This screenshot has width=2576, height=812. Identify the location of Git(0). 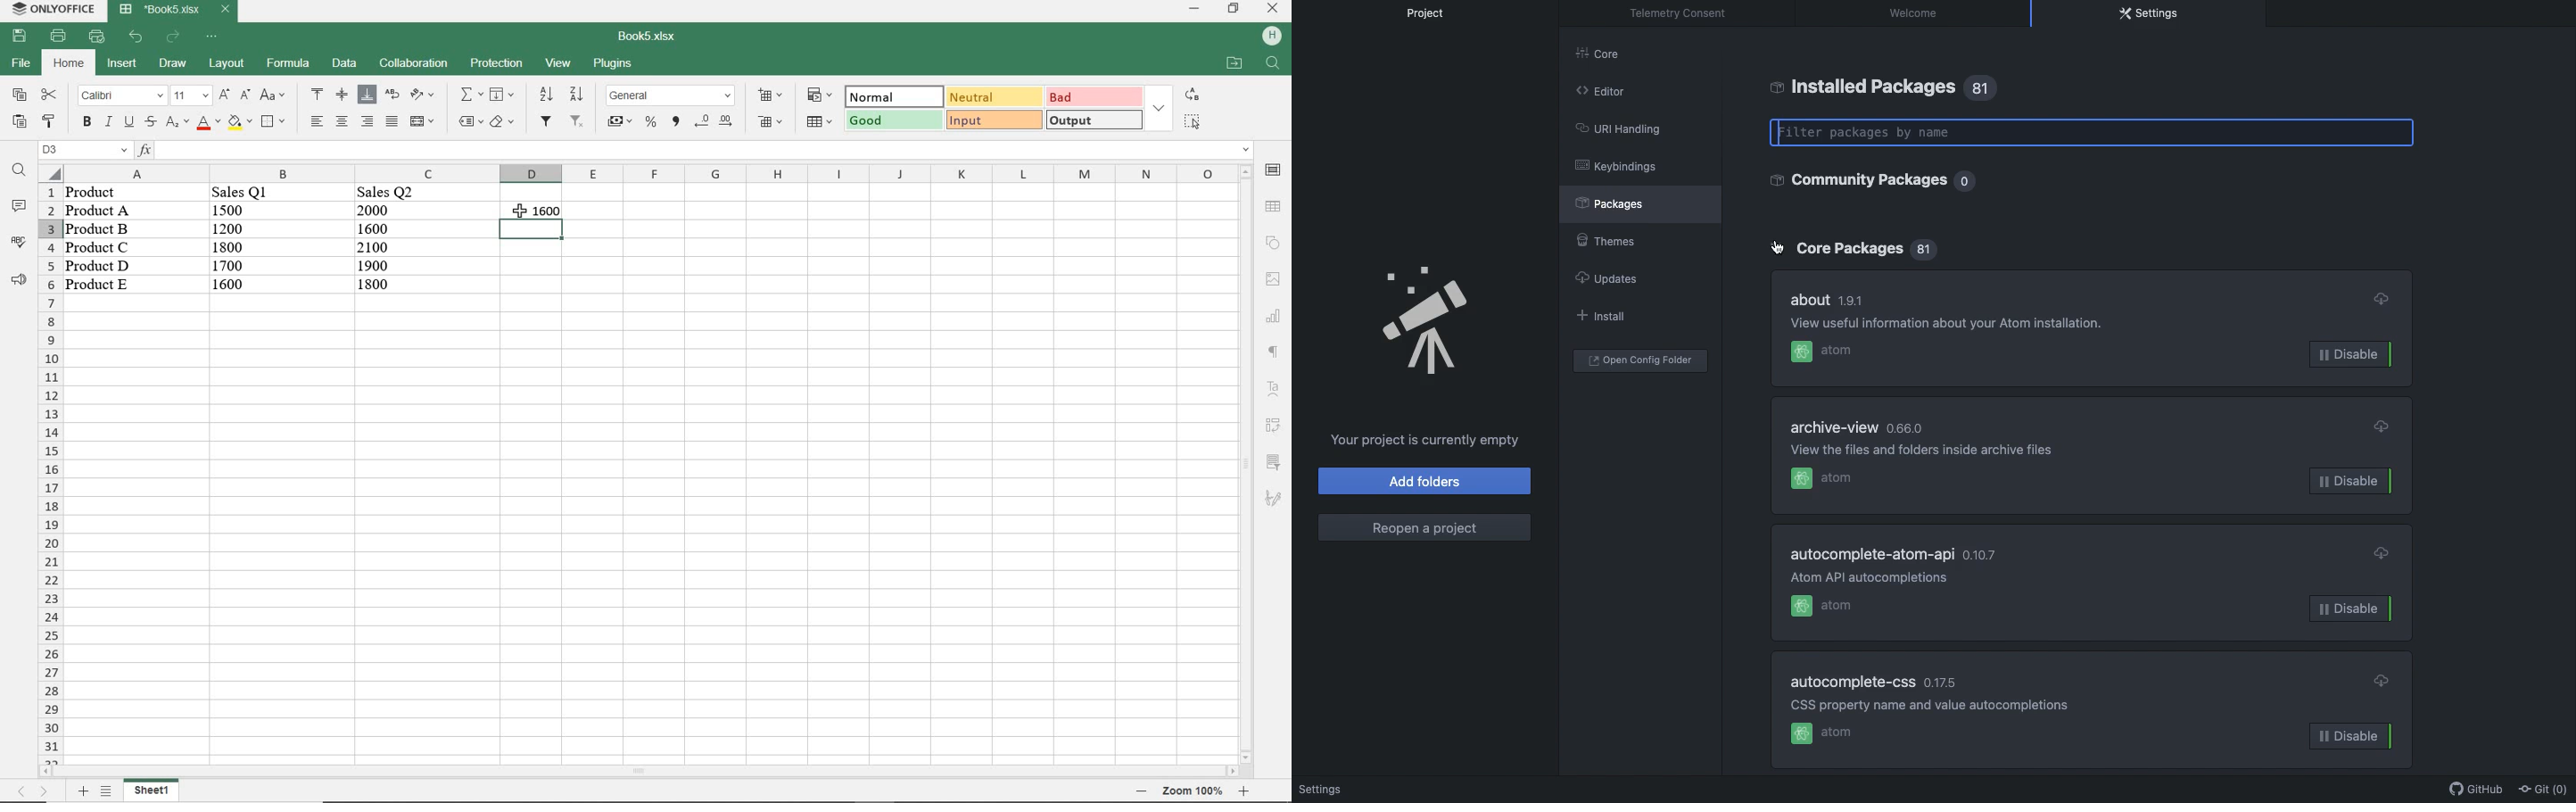
(2540, 788).